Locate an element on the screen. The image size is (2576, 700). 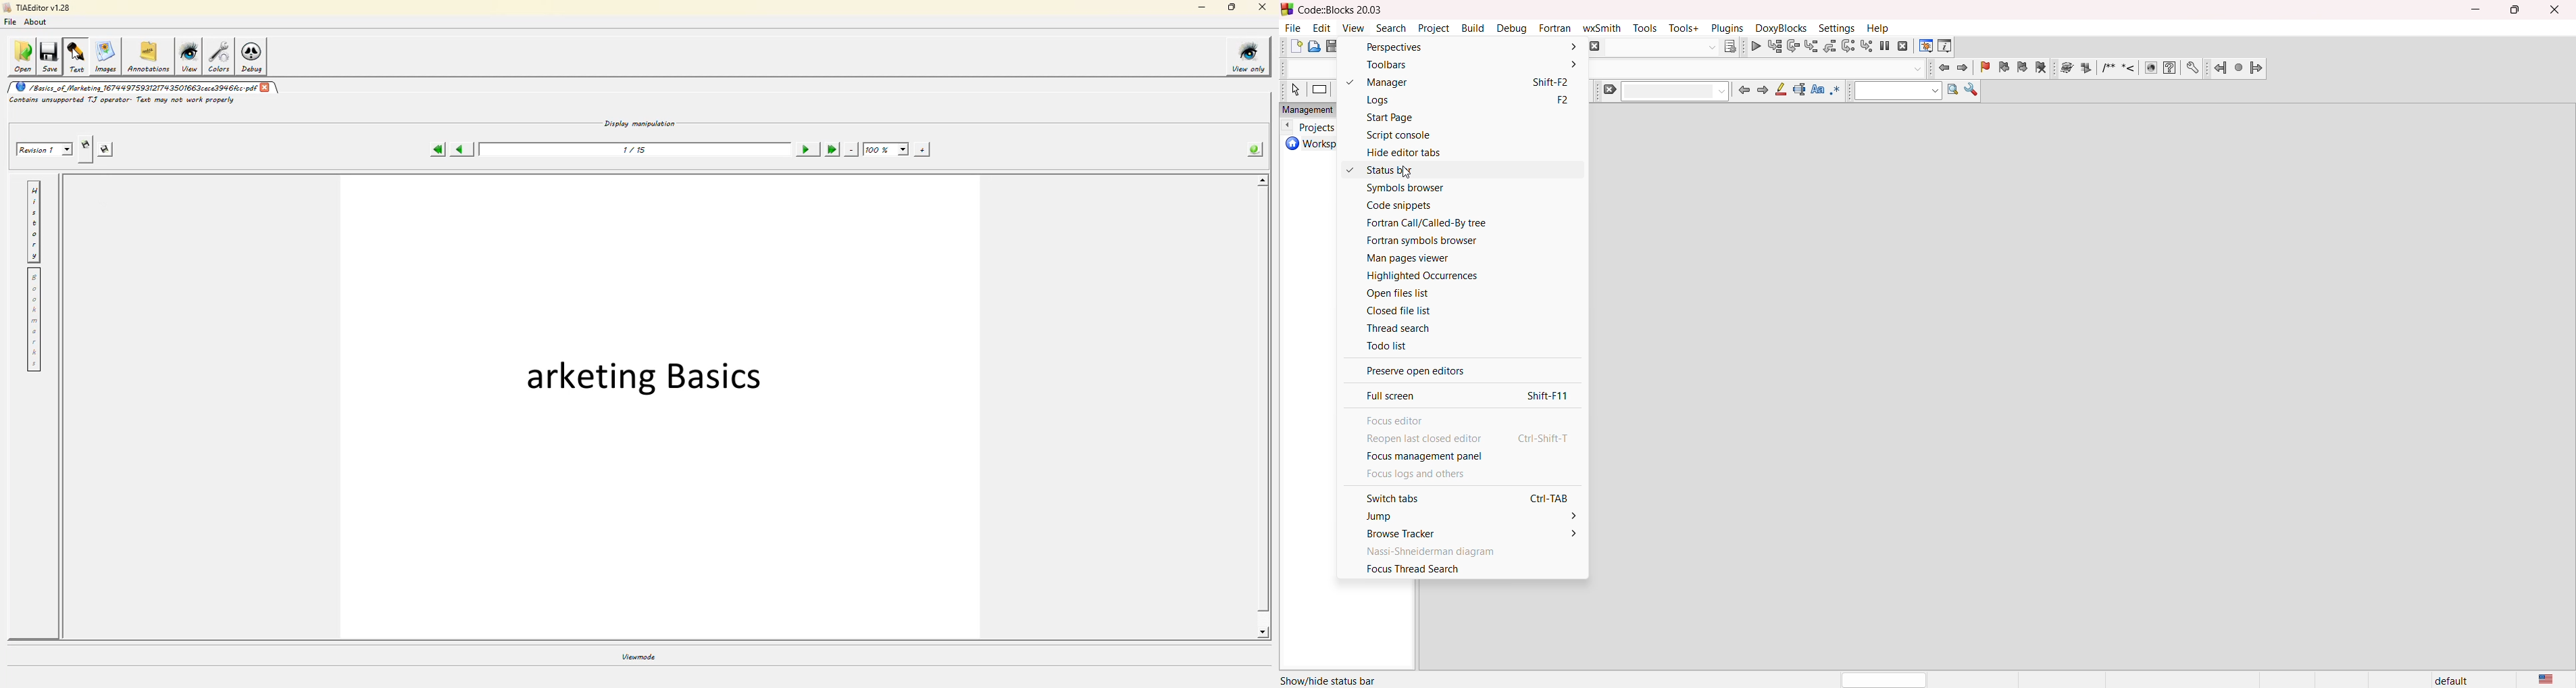
focus management panel  is located at coordinates (1459, 456).